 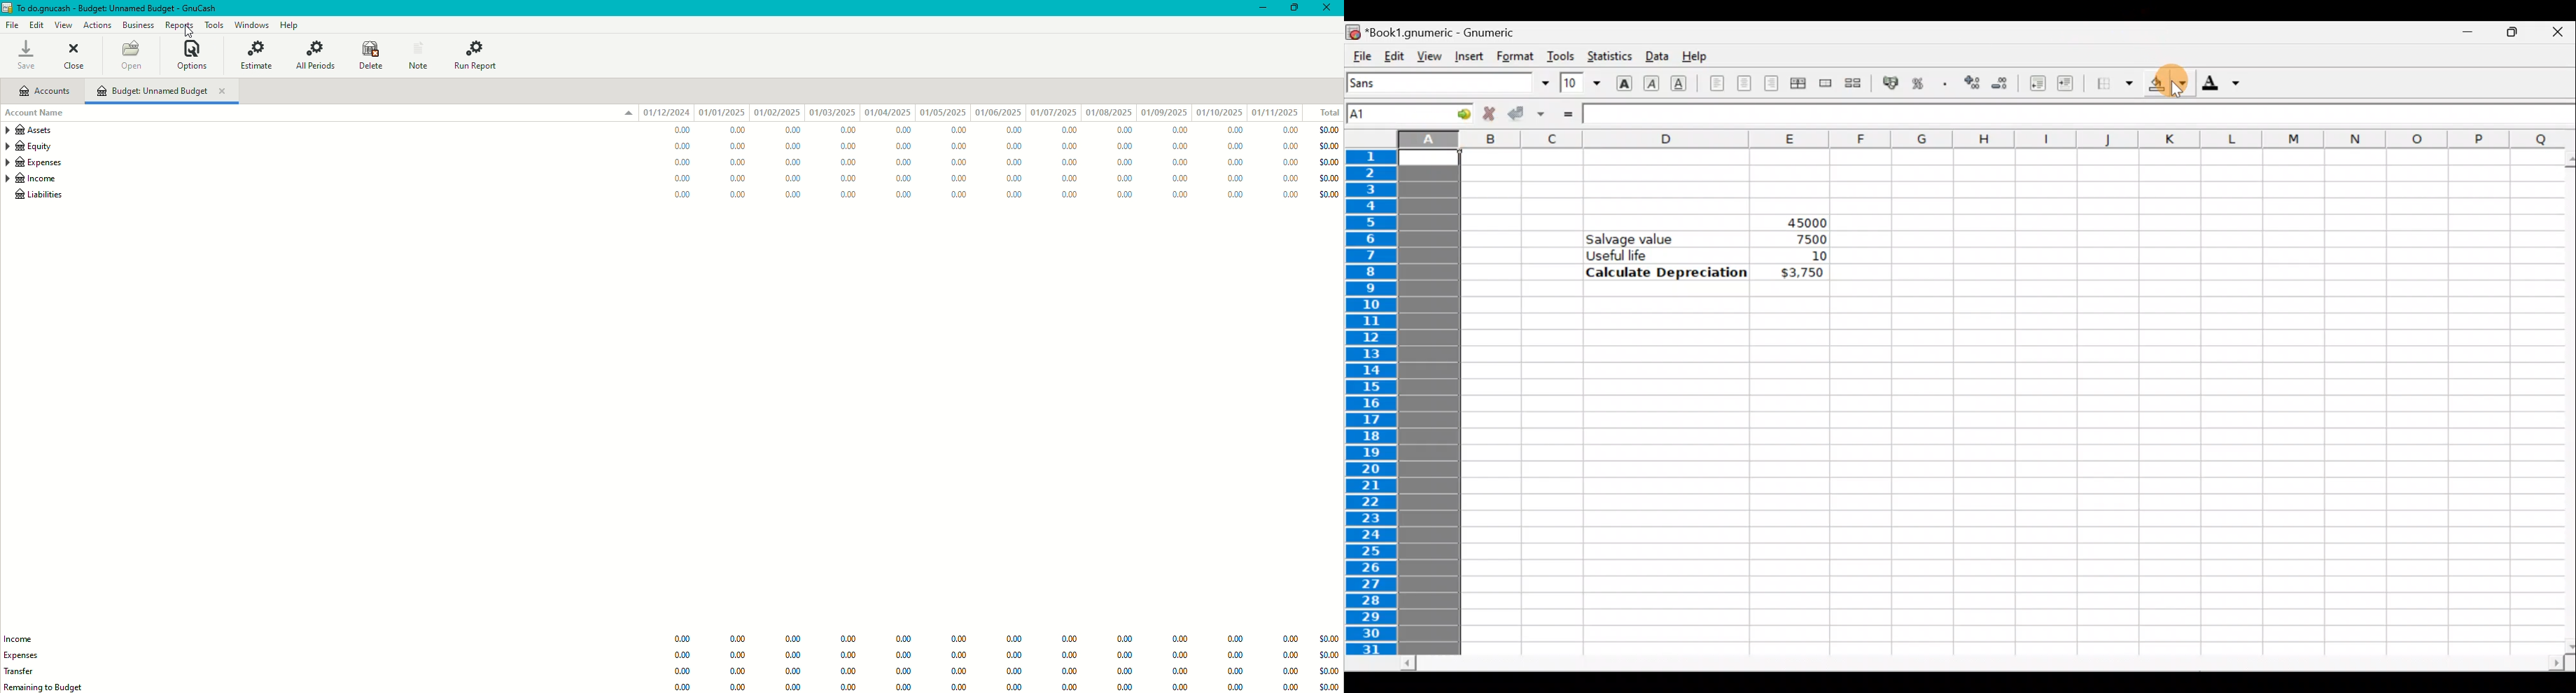 I want to click on 0.00, so click(x=841, y=131).